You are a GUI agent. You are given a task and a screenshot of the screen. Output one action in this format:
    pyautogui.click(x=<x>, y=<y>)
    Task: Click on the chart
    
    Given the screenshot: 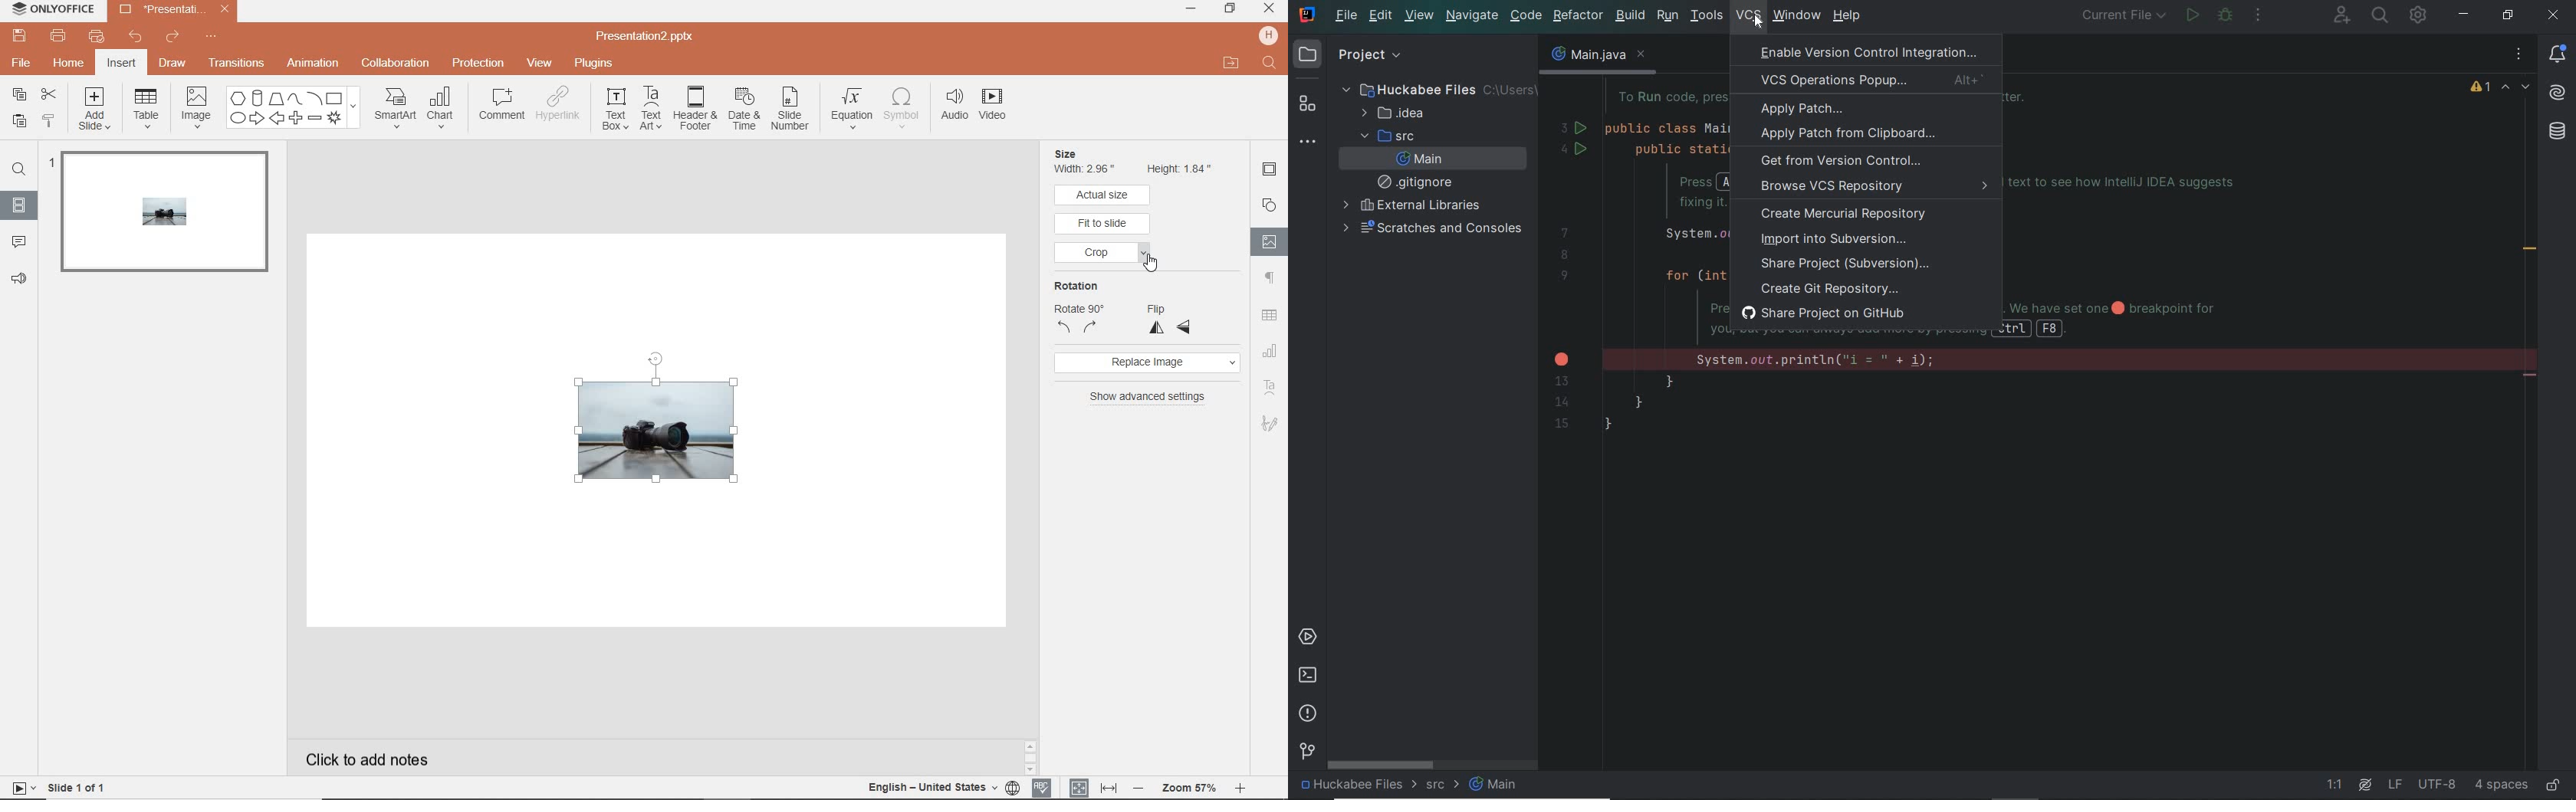 What is the action you would take?
    pyautogui.click(x=1271, y=349)
    